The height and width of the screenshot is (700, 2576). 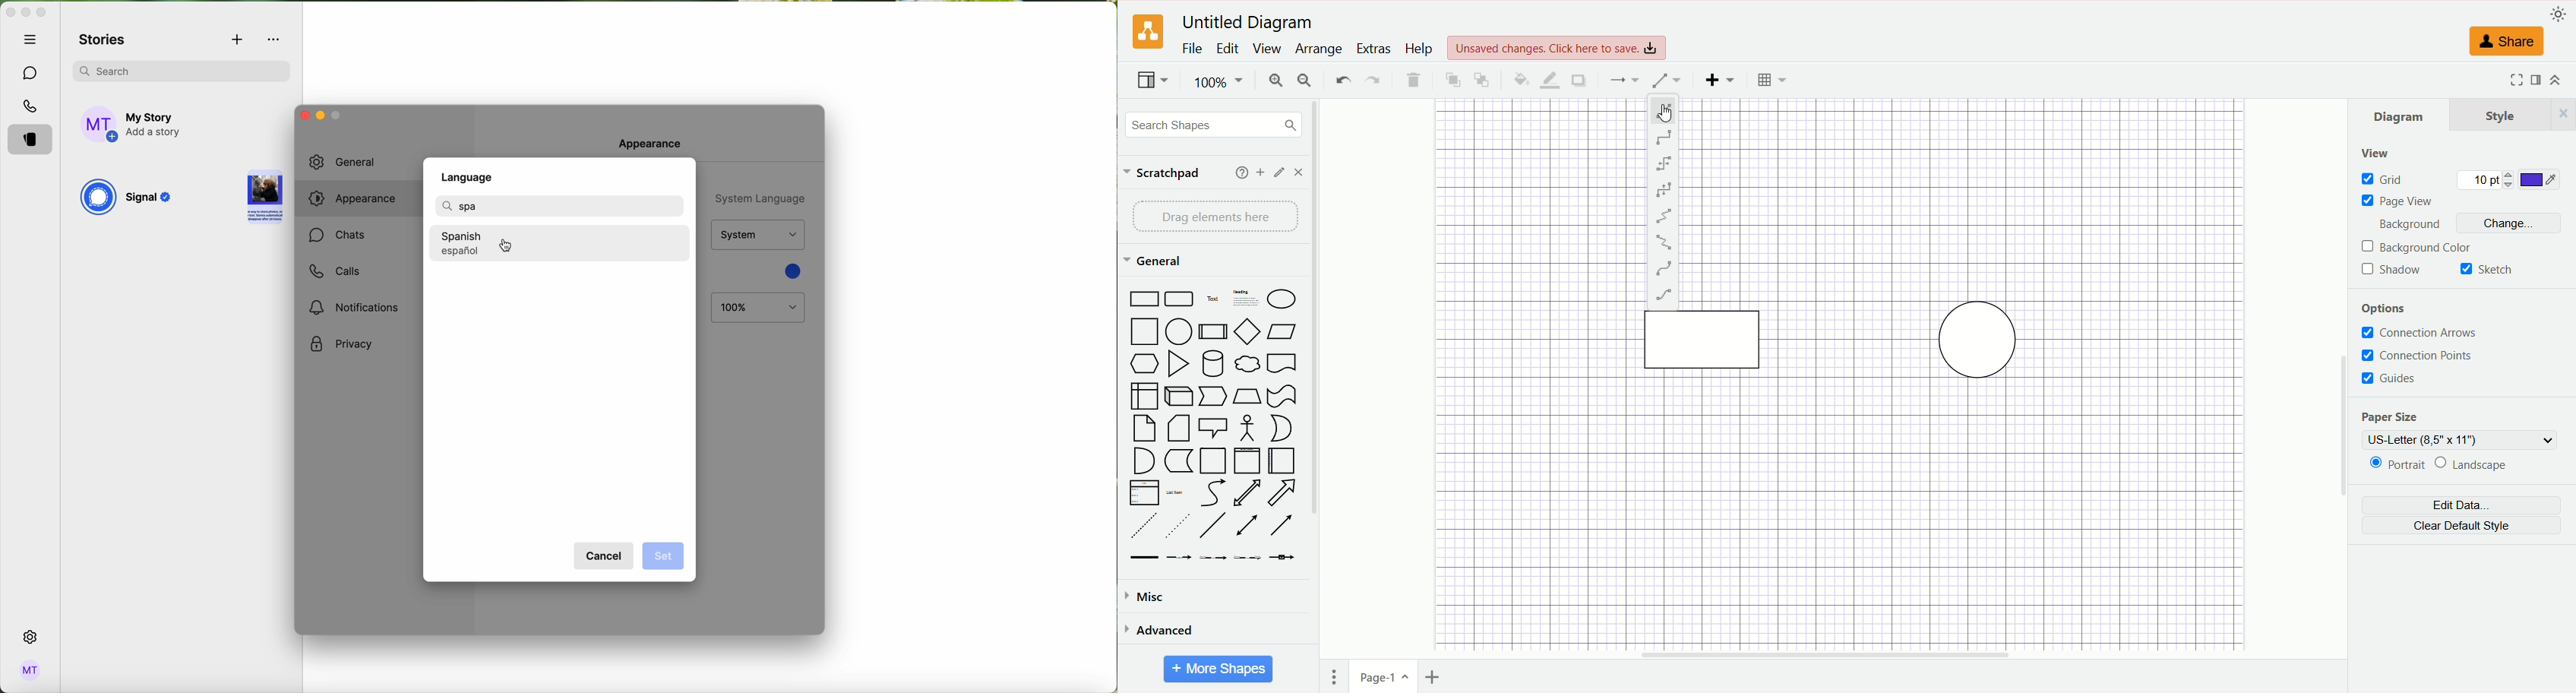 What do you see at coordinates (1664, 191) in the screenshot?
I see `Simple Waypoint` at bounding box center [1664, 191].